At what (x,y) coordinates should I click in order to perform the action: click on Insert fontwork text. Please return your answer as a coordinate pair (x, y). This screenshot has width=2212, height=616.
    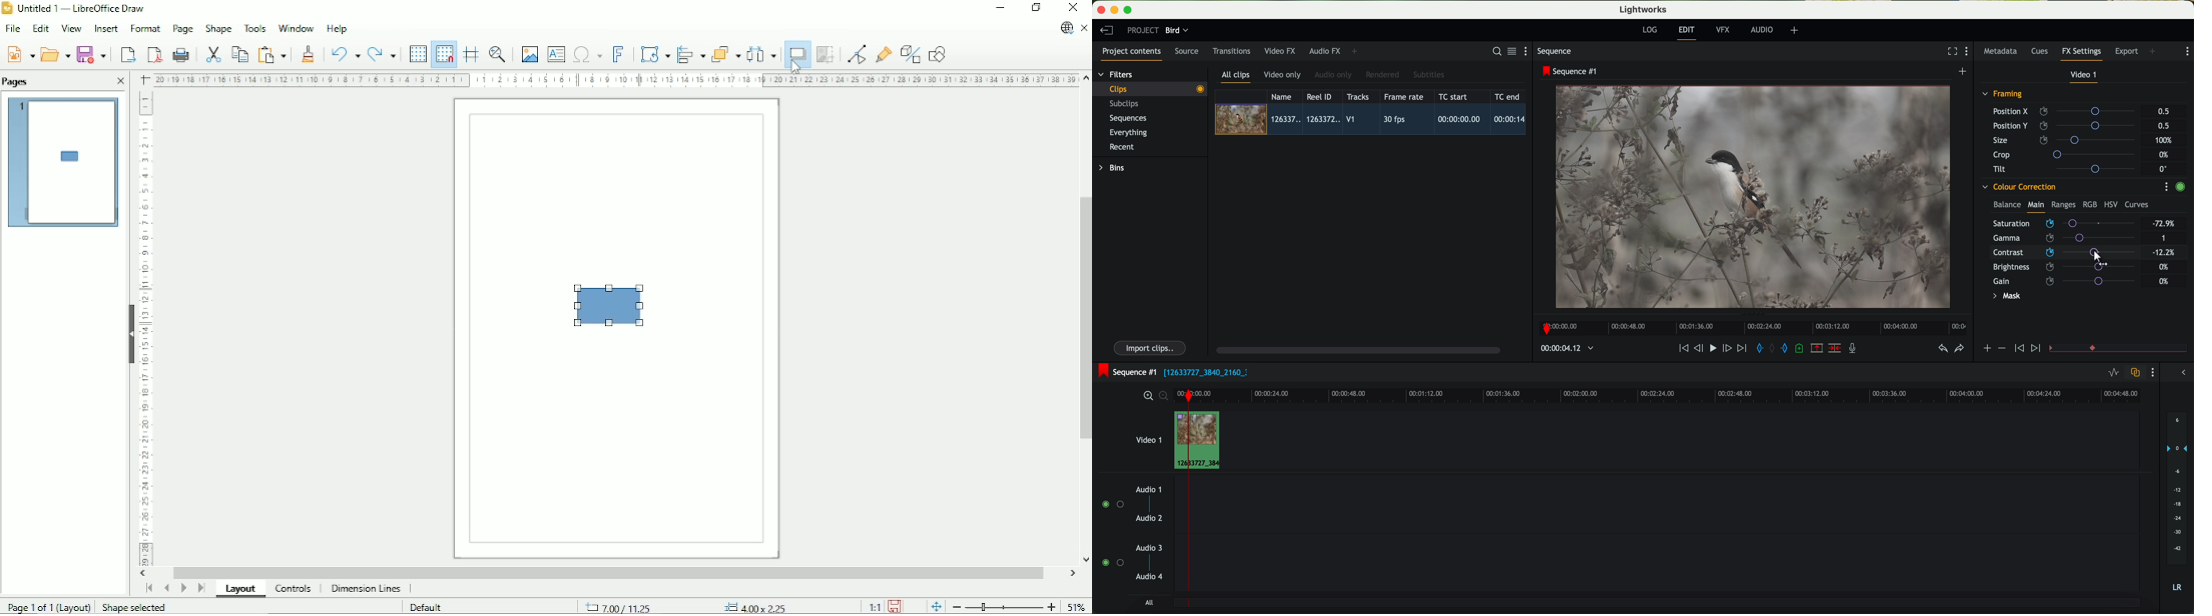
    Looking at the image, I should click on (617, 54).